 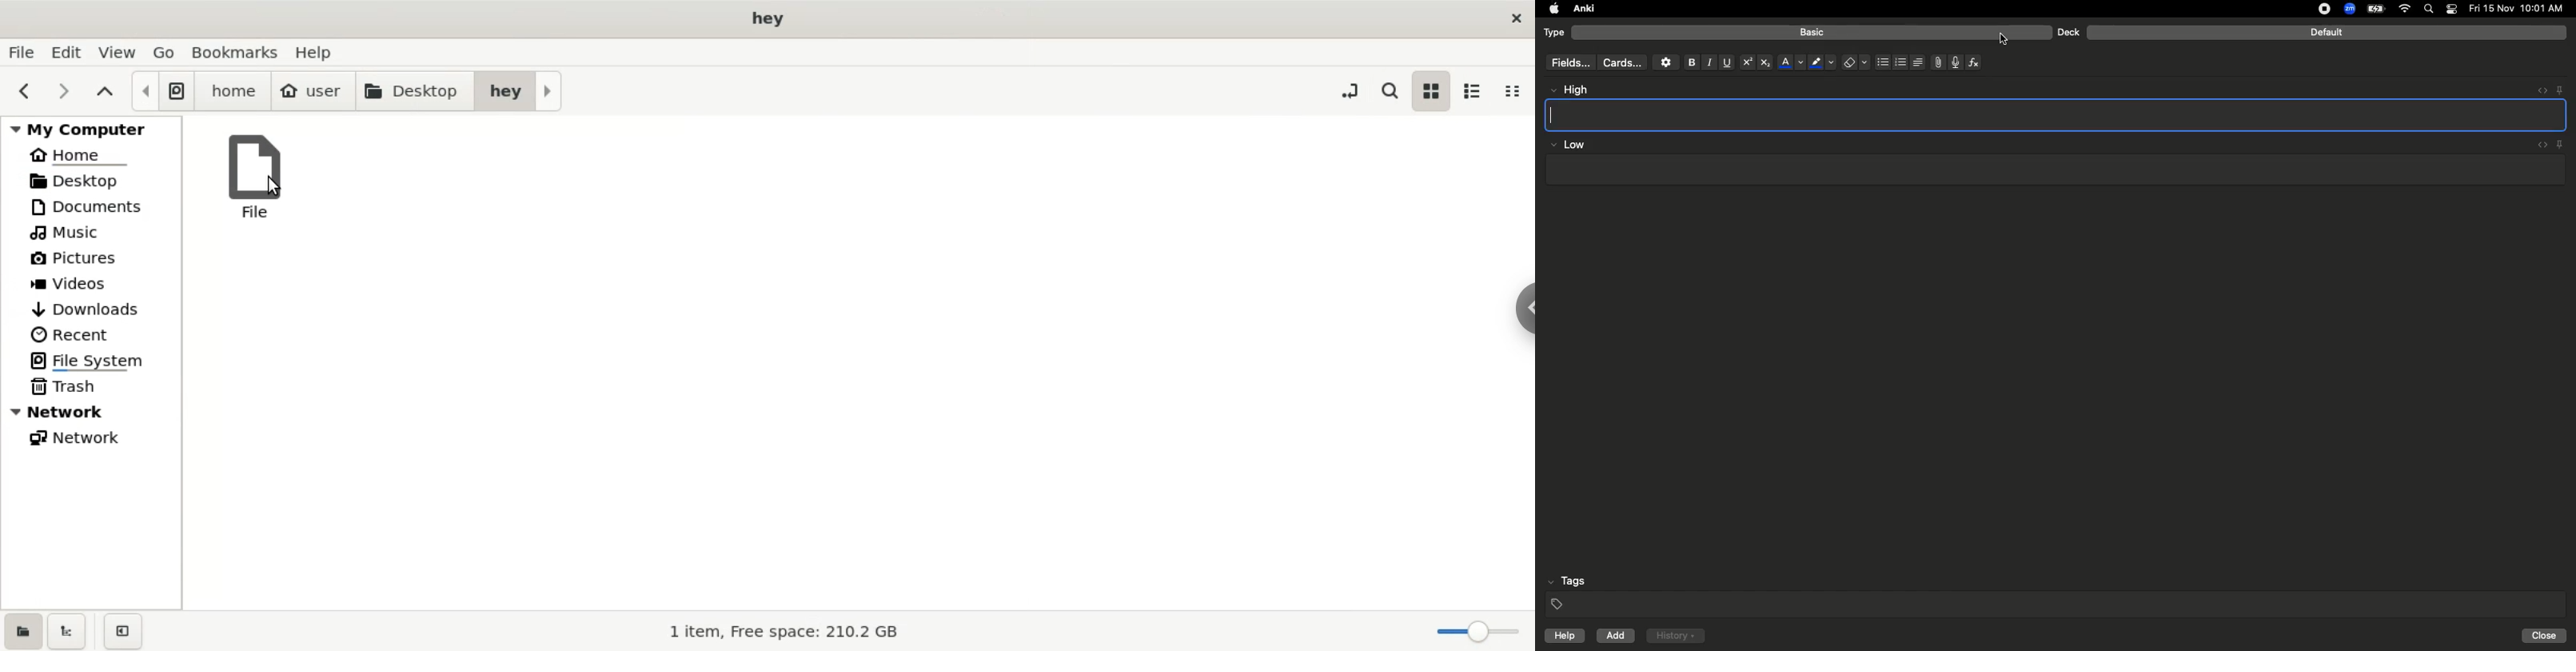 I want to click on Type, so click(x=1555, y=33).